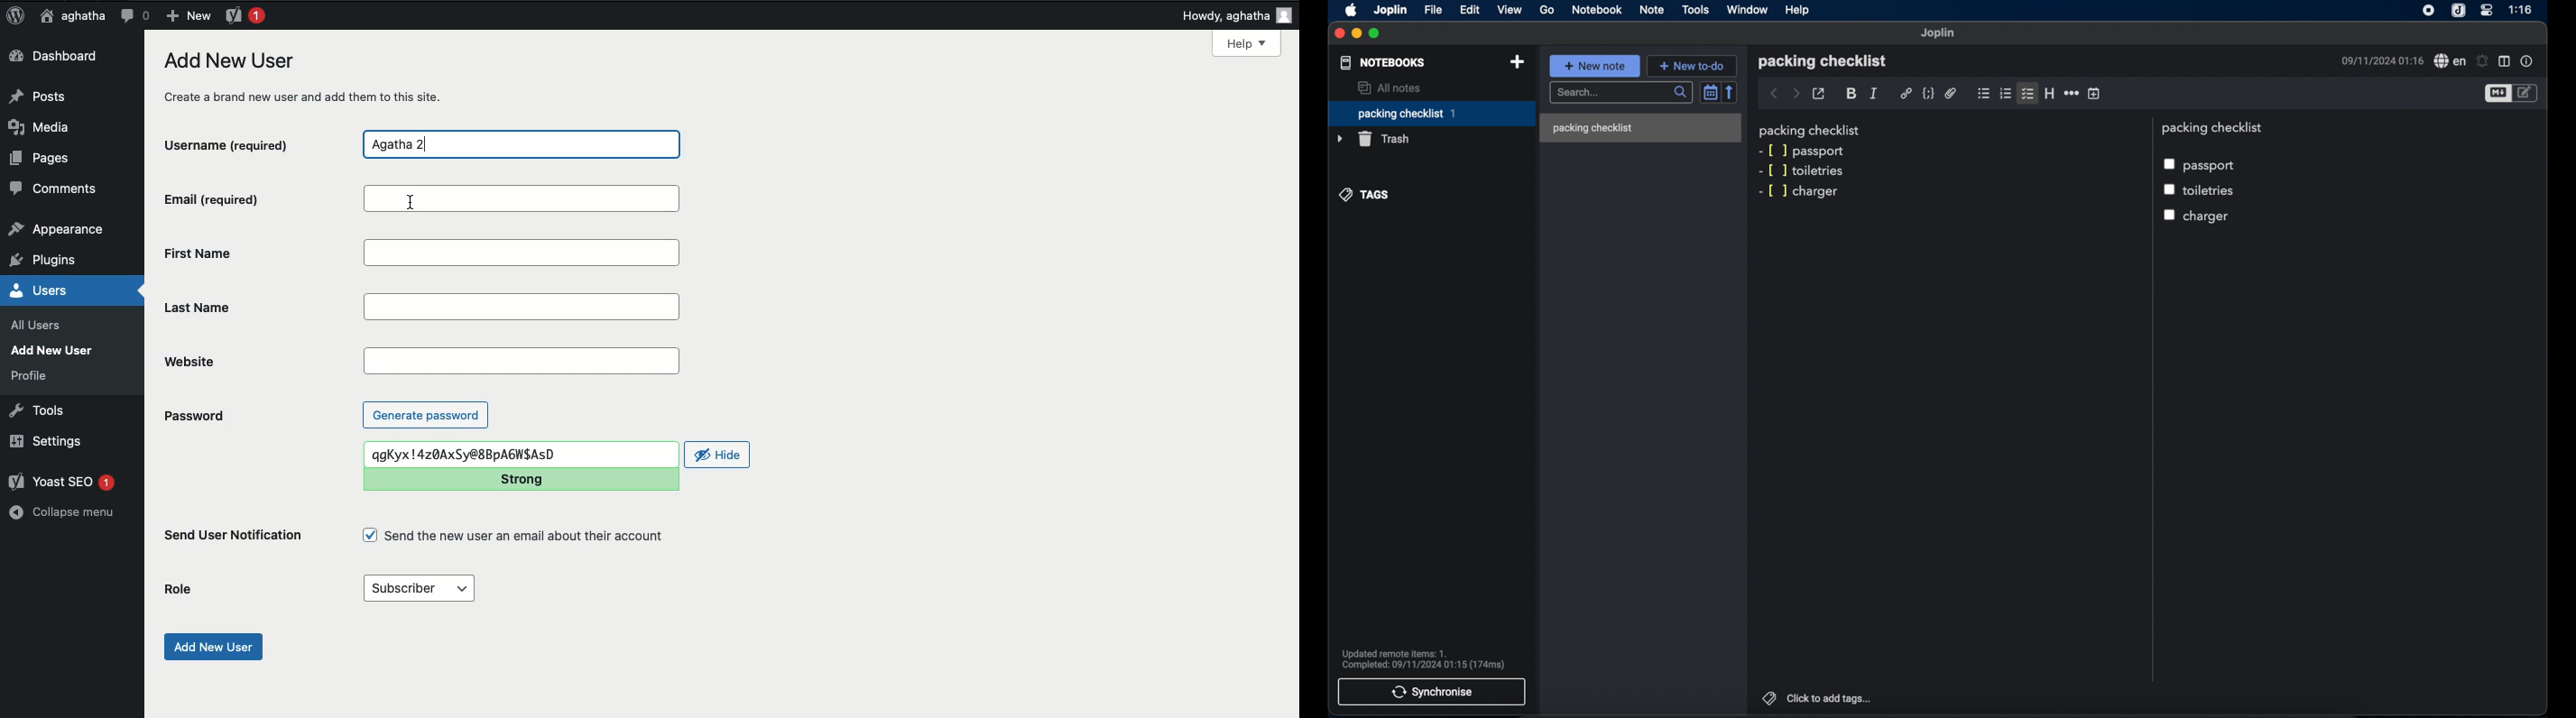  Describe the element at coordinates (1817, 697) in the screenshot. I see `click to add tags` at that location.